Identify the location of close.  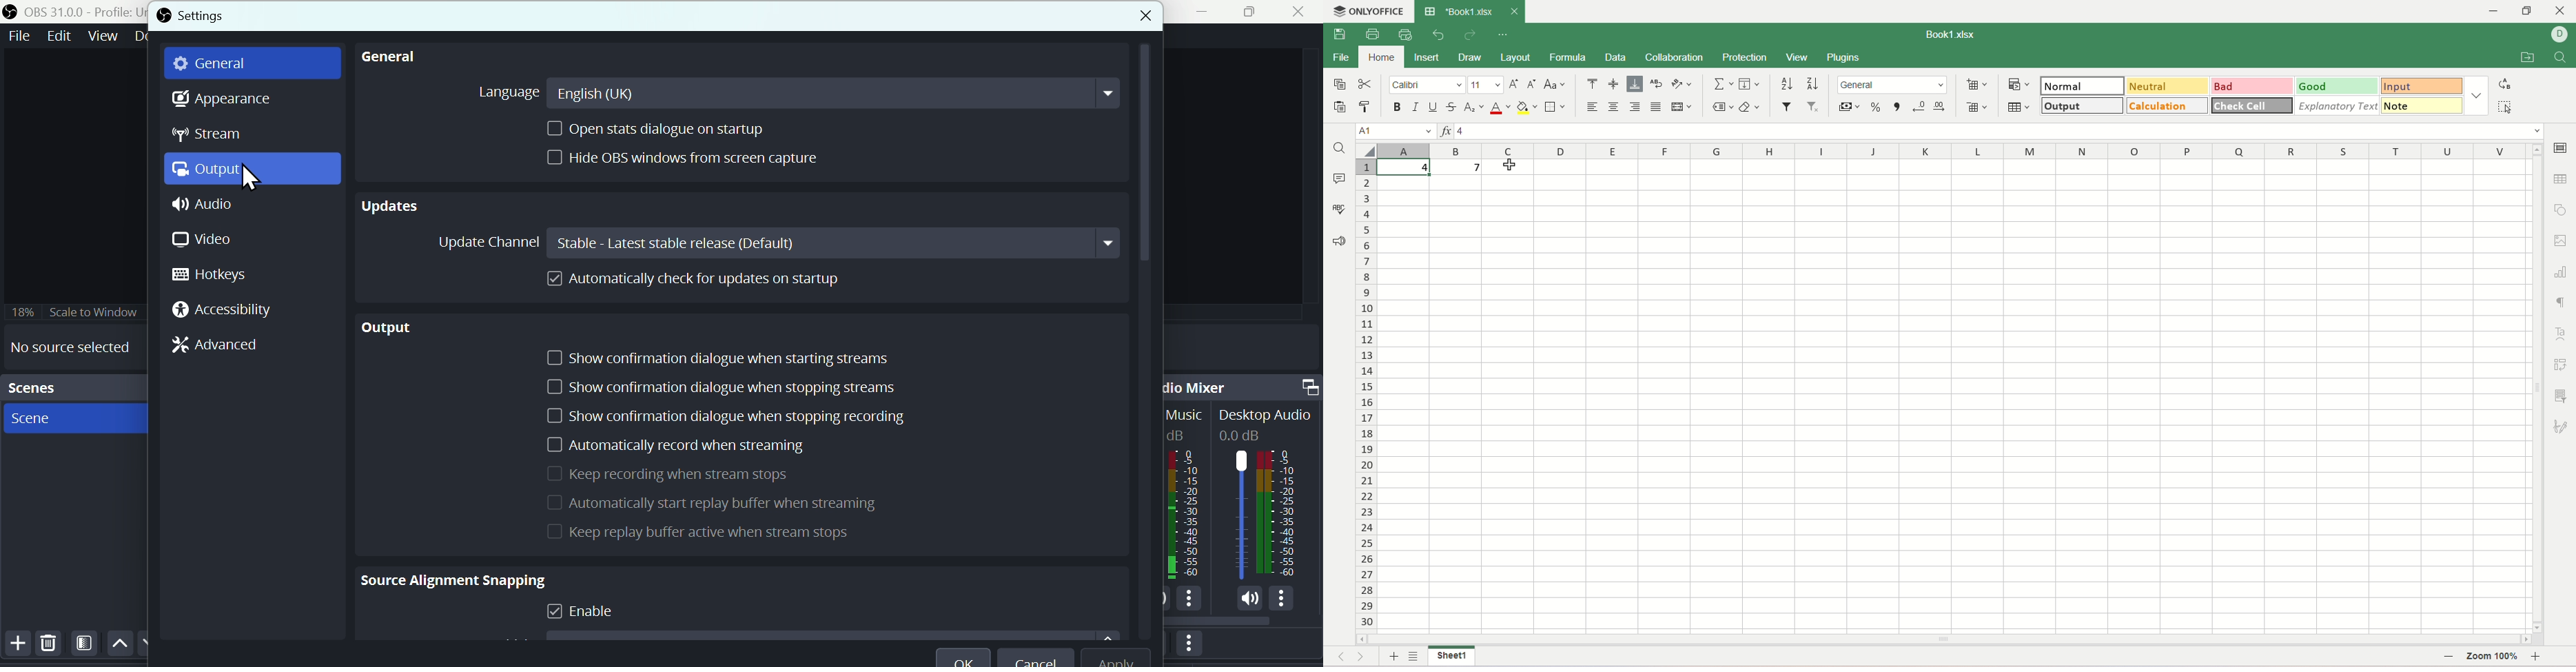
(1514, 9).